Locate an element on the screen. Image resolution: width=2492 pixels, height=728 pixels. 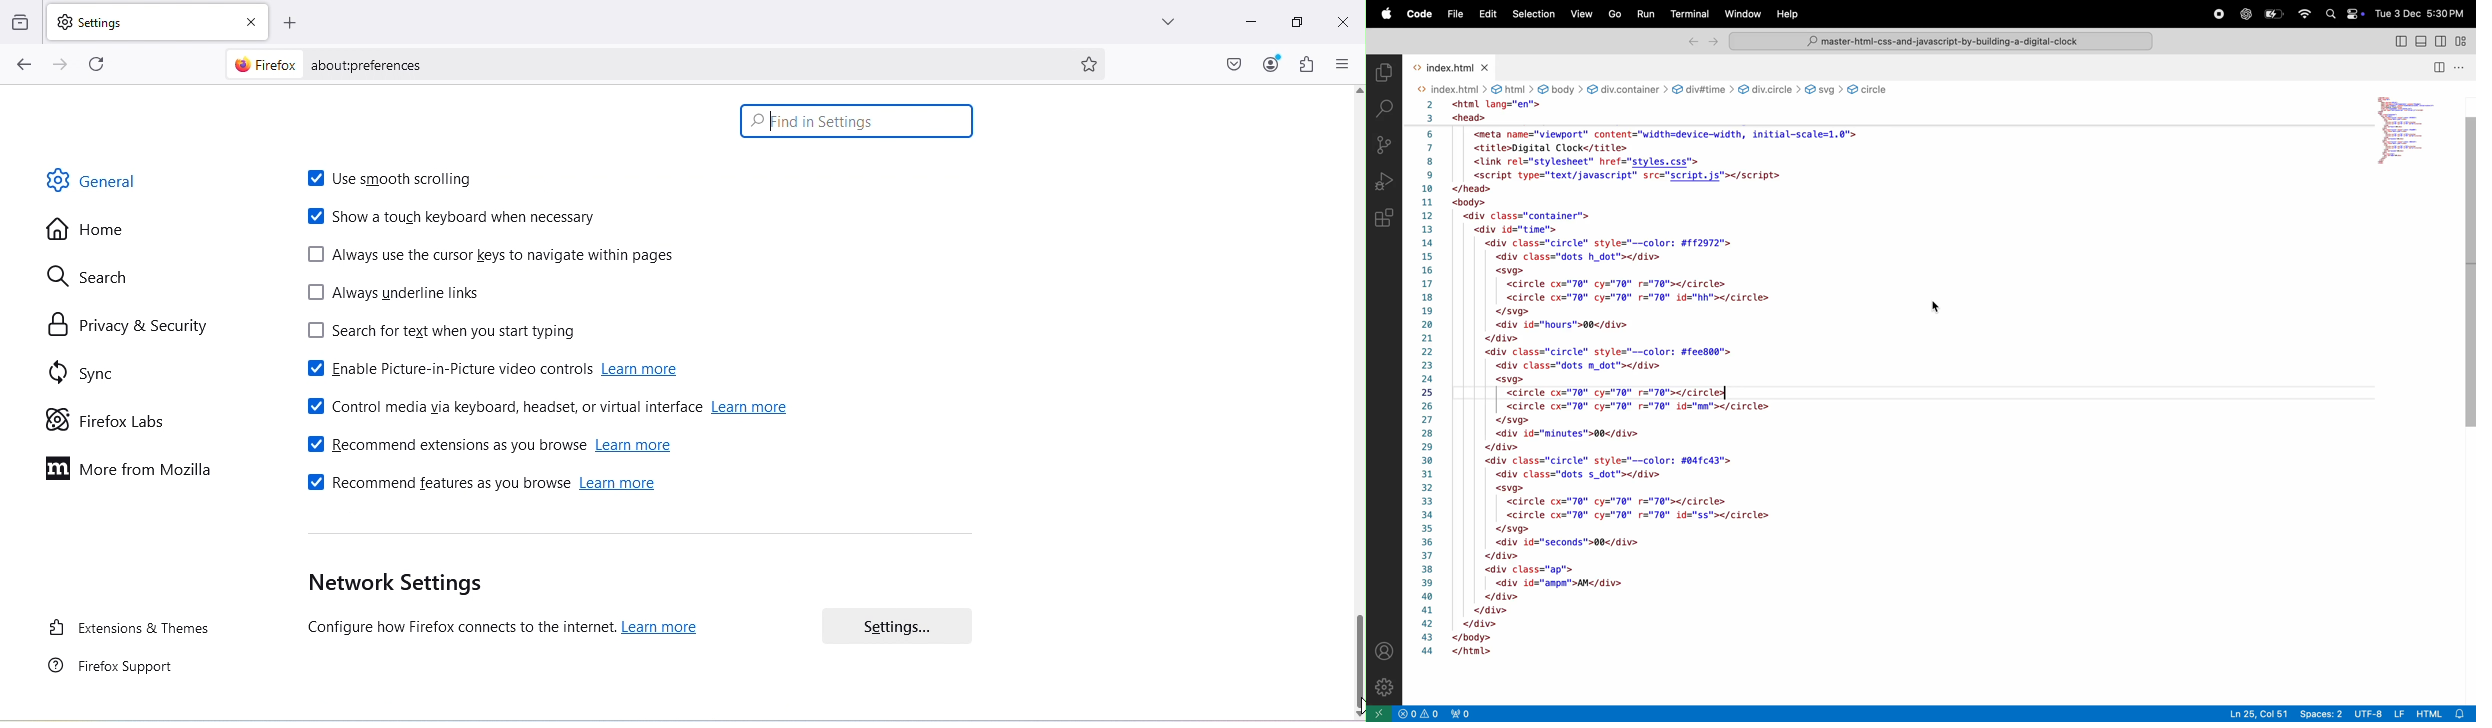
ln 25 col 51 is located at coordinates (2259, 713).